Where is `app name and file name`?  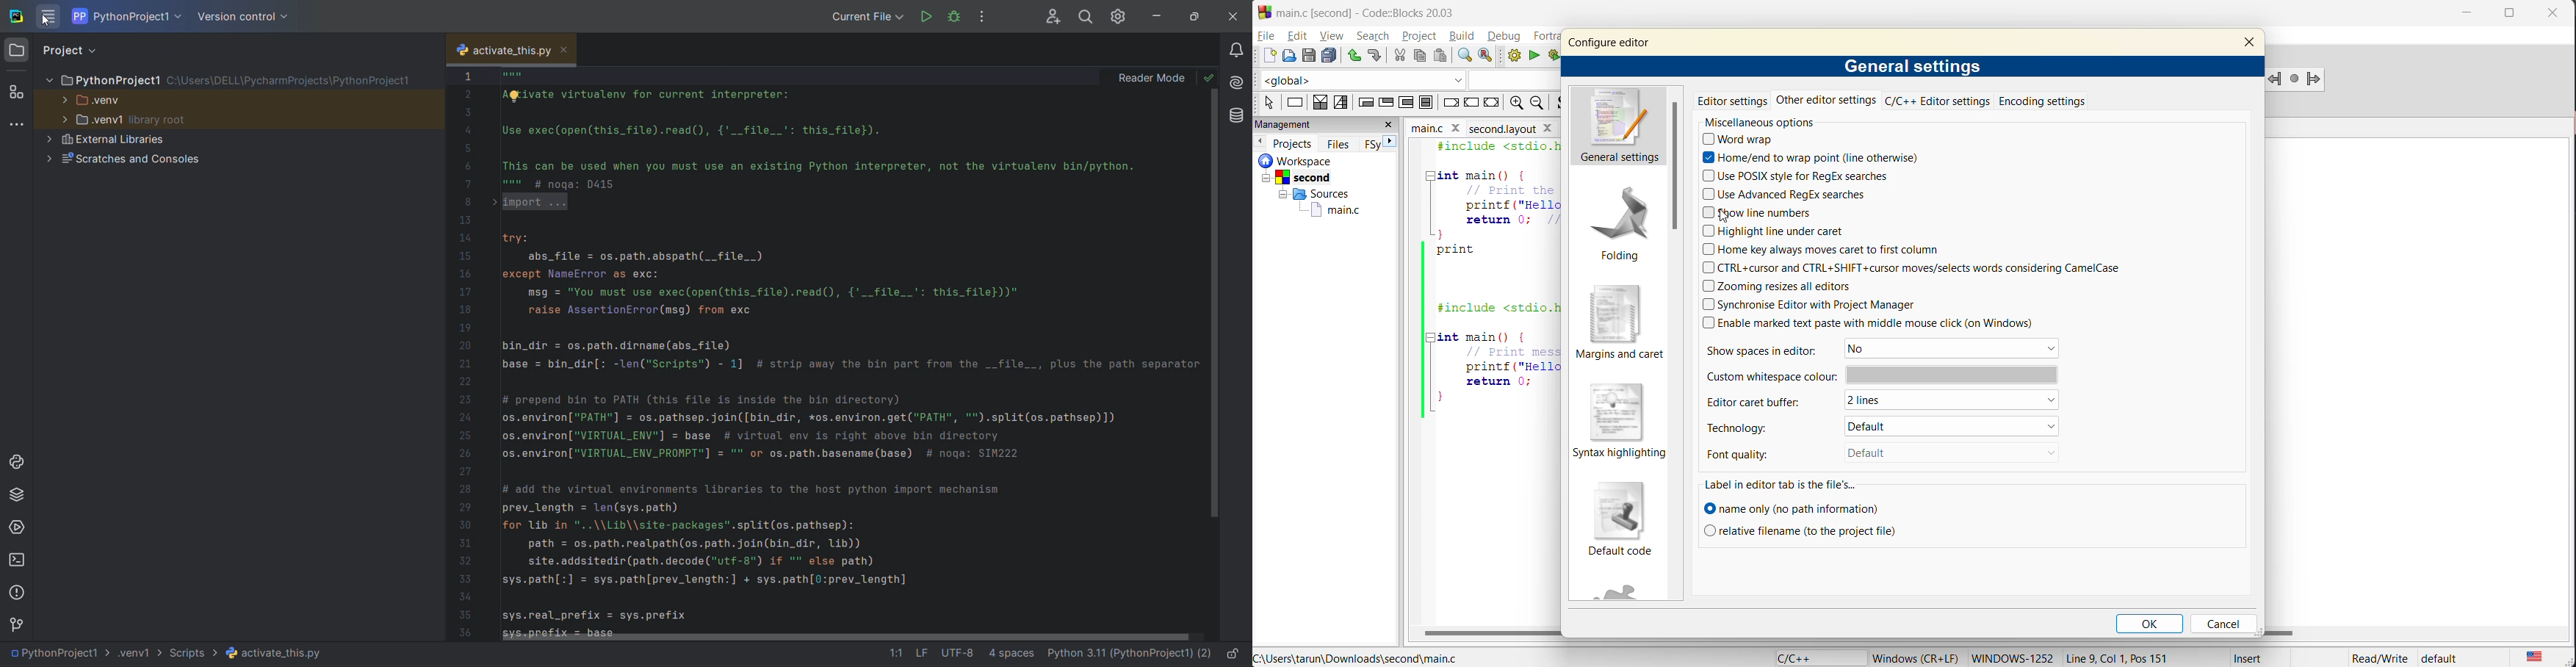
app name and file name is located at coordinates (1383, 12).